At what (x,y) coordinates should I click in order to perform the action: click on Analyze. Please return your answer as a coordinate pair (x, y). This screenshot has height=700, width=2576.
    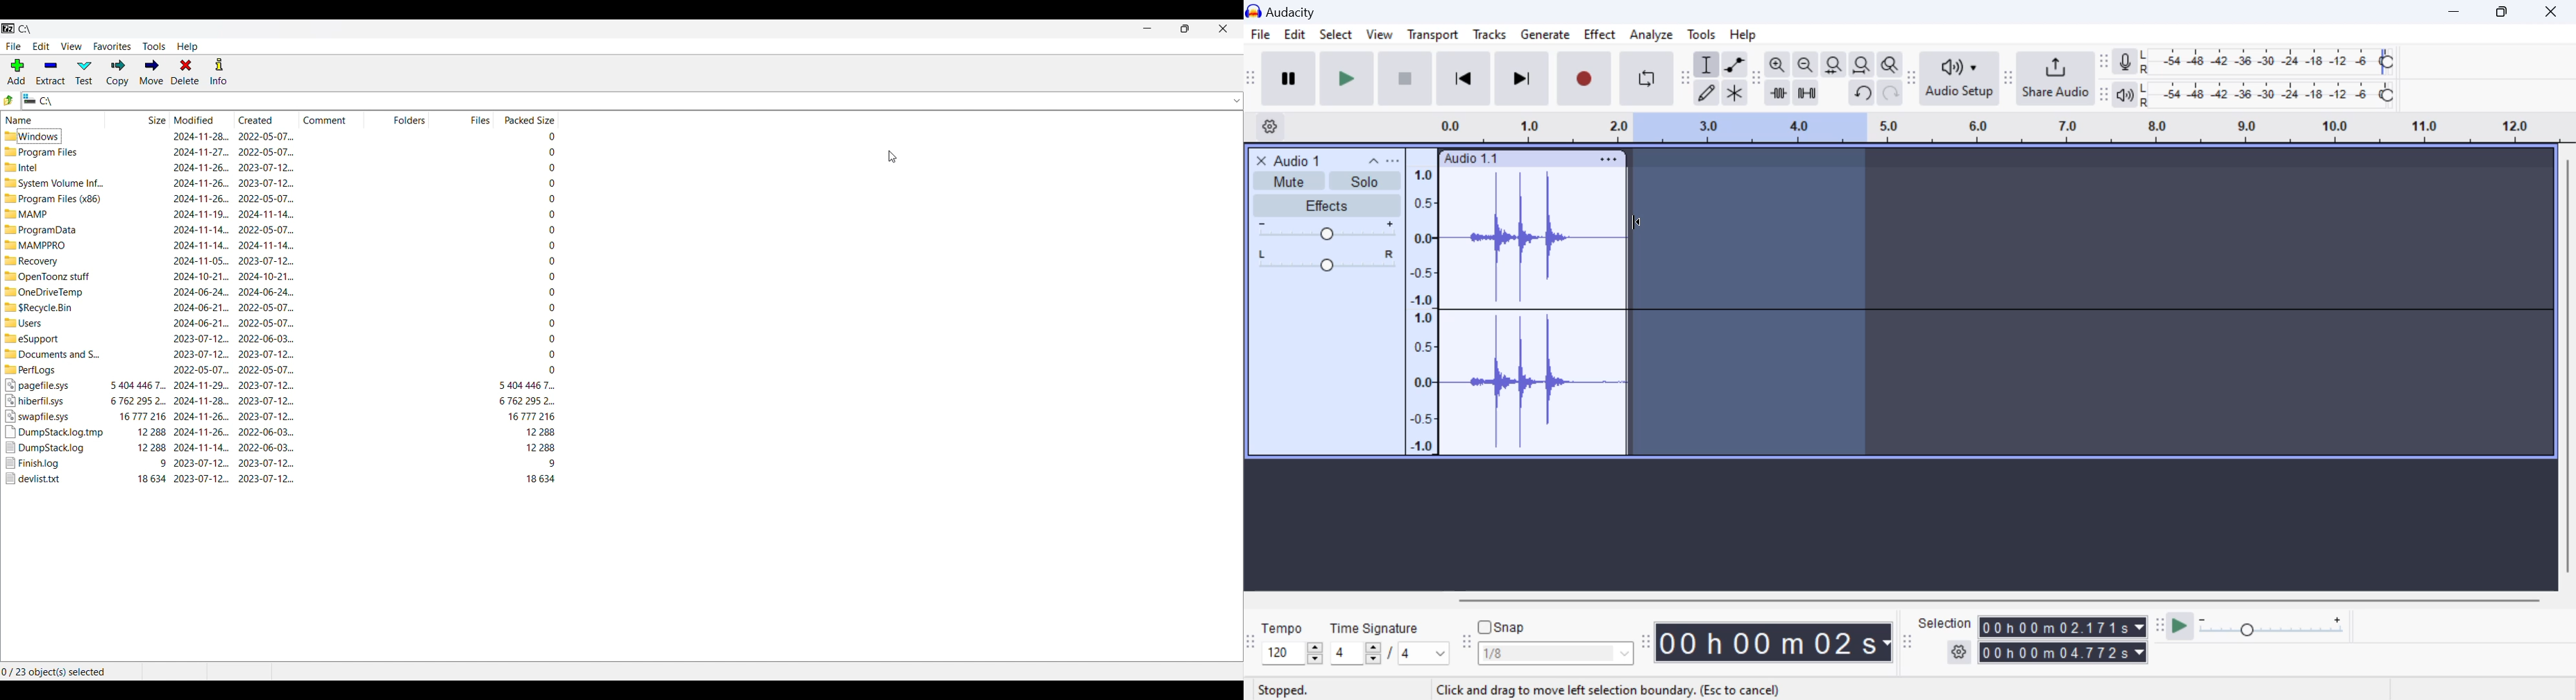
    Looking at the image, I should click on (1652, 35).